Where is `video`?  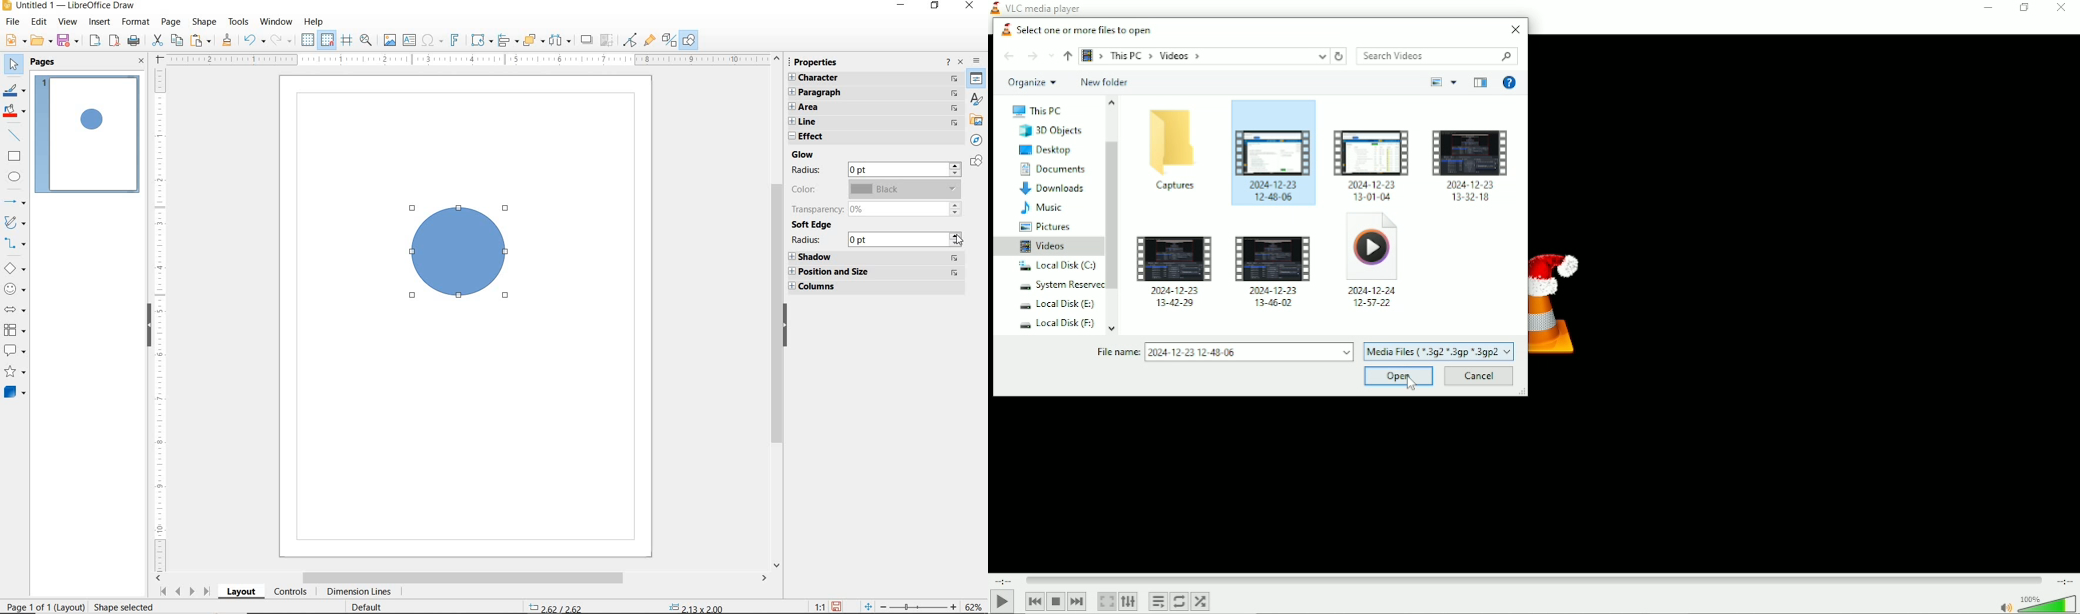 video is located at coordinates (1471, 165).